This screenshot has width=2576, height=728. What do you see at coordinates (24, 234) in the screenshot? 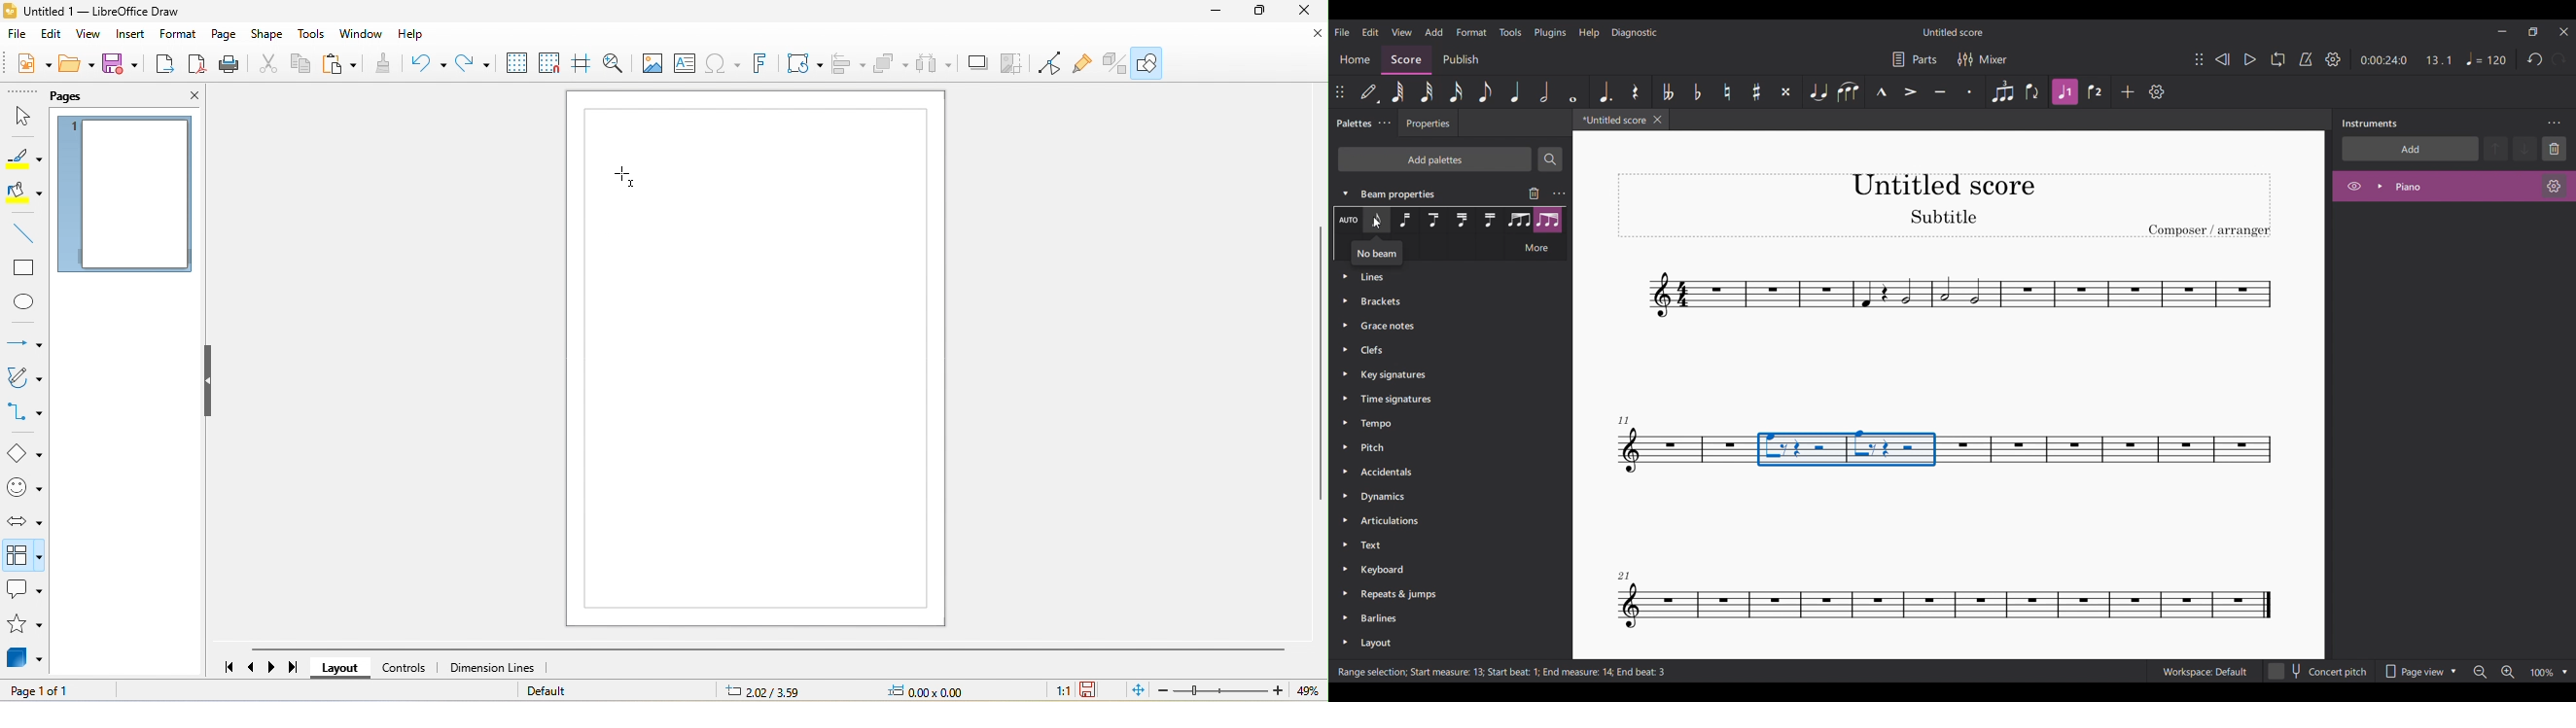
I see `line` at bounding box center [24, 234].